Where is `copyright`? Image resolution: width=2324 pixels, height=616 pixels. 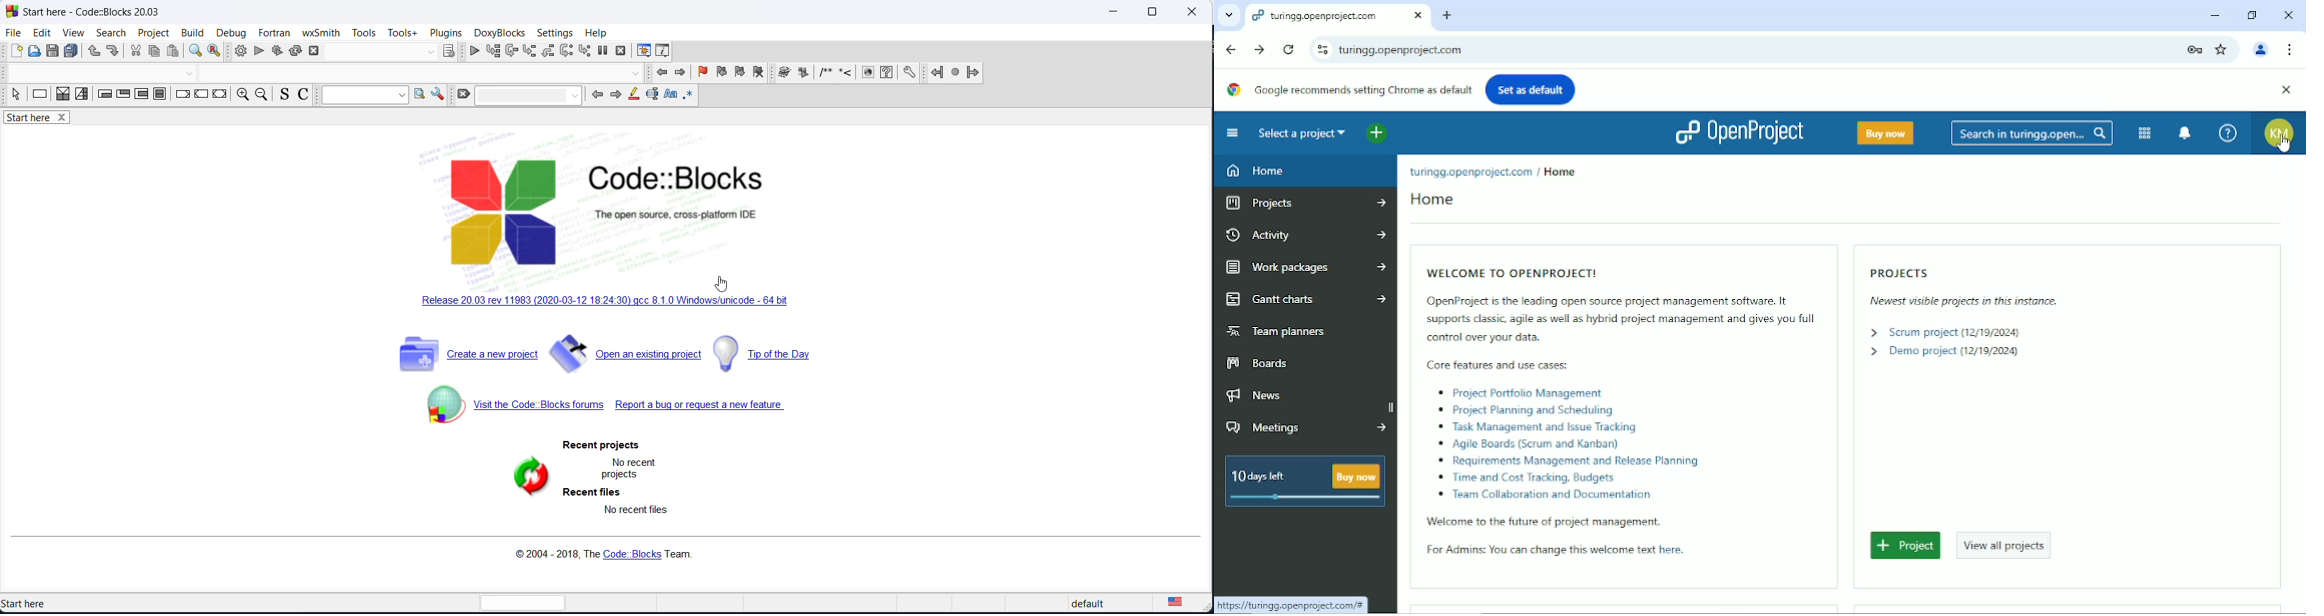 copyright is located at coordinates (603, 555).